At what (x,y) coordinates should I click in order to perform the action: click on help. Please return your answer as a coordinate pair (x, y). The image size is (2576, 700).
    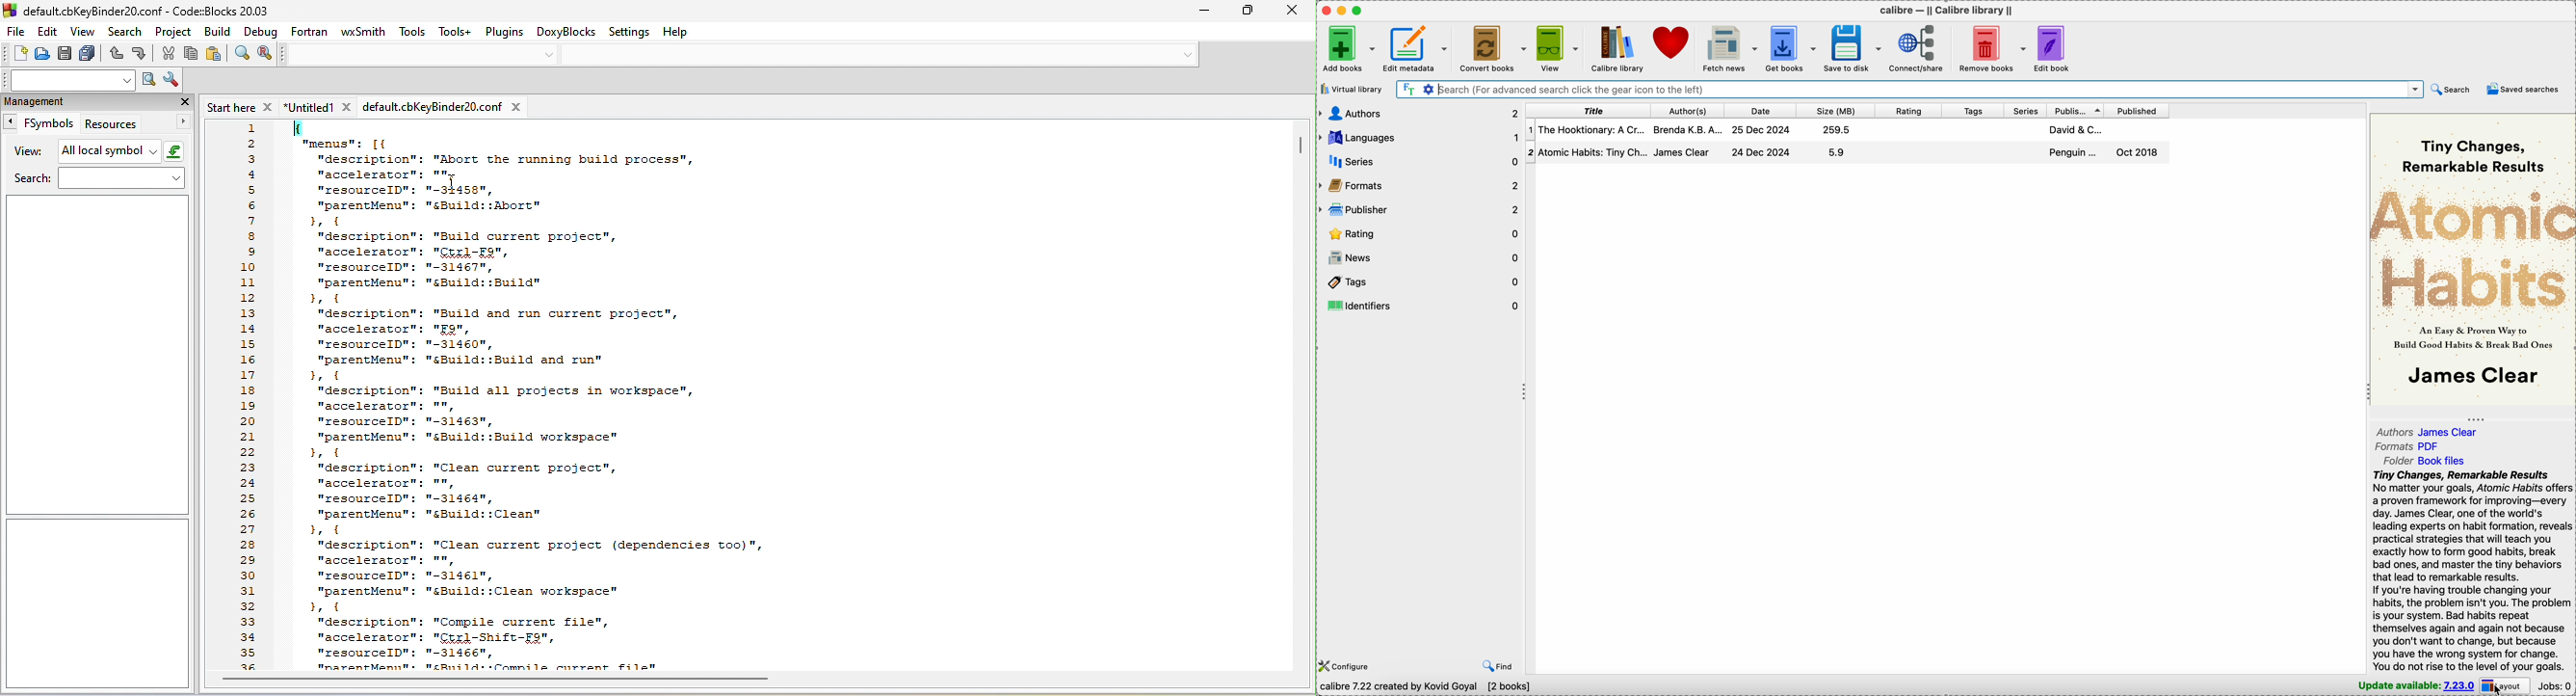
    Looking at the image, I should click on (686, 33).